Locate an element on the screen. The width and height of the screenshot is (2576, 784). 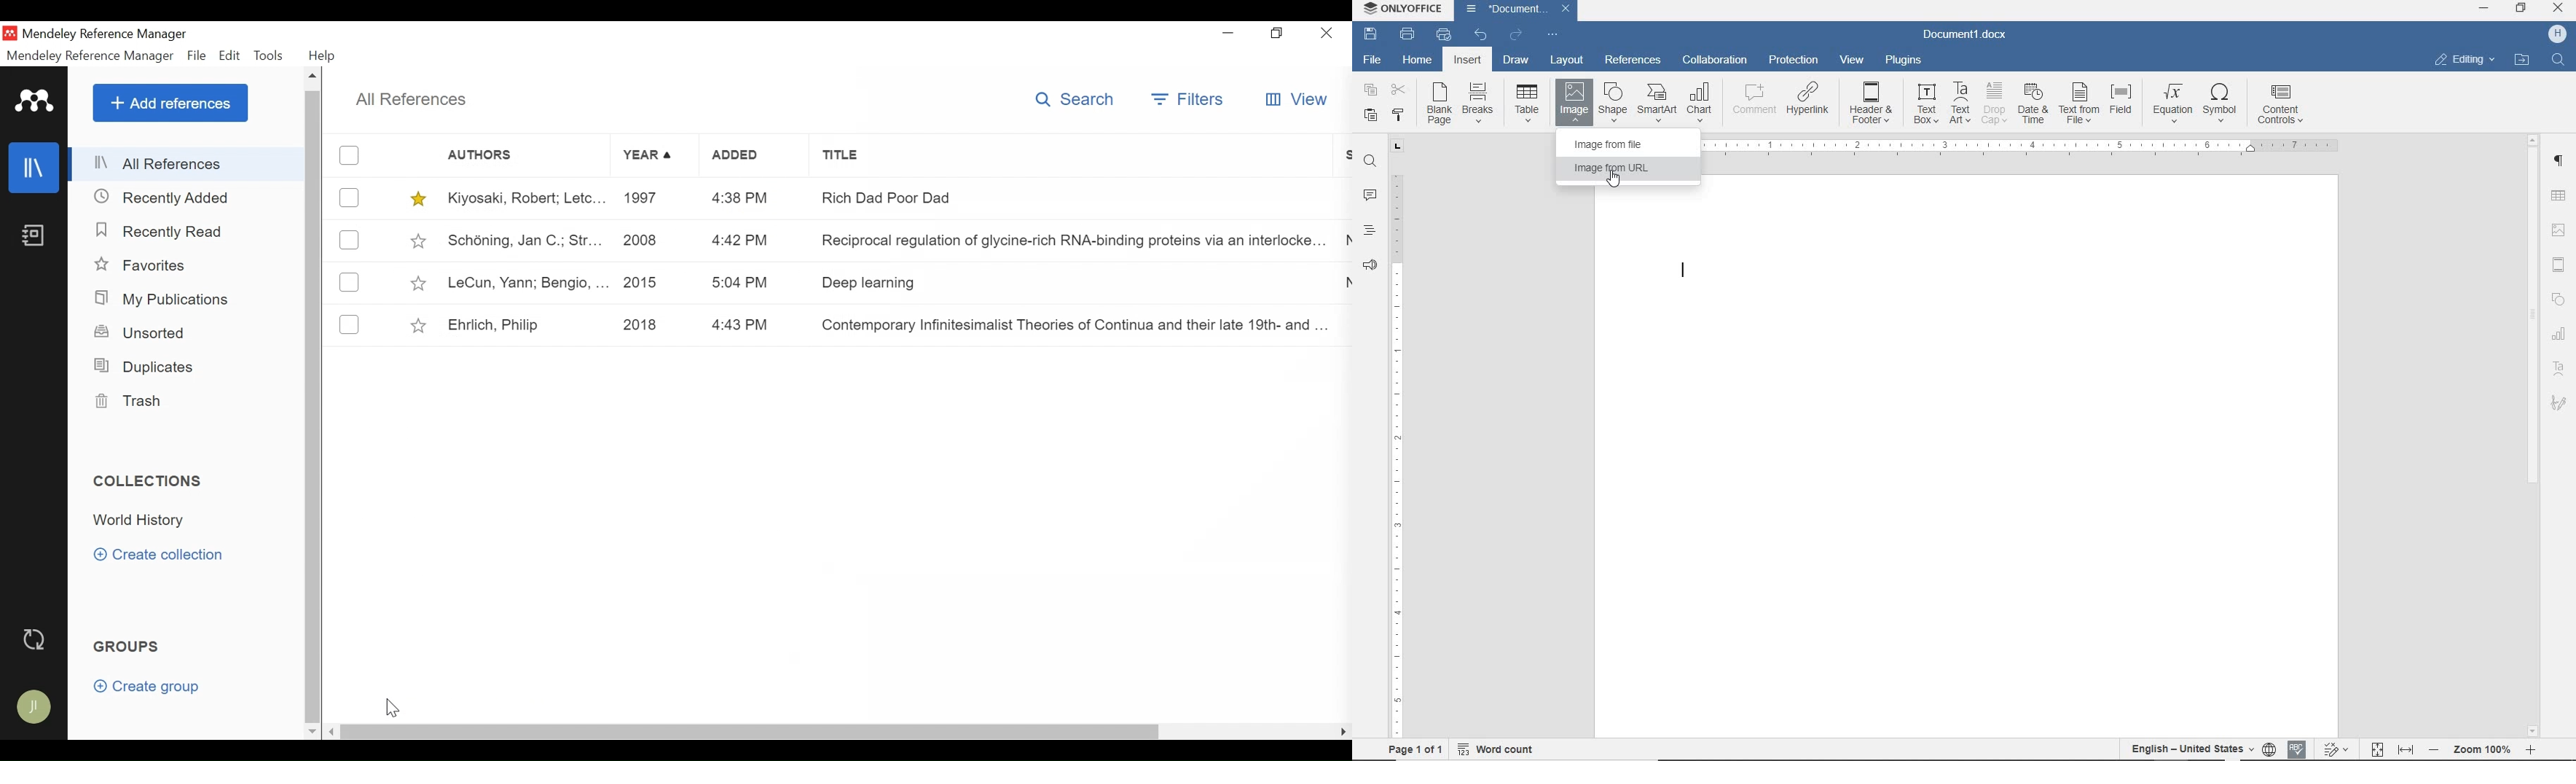
Added is located at coordinates (754, 158).